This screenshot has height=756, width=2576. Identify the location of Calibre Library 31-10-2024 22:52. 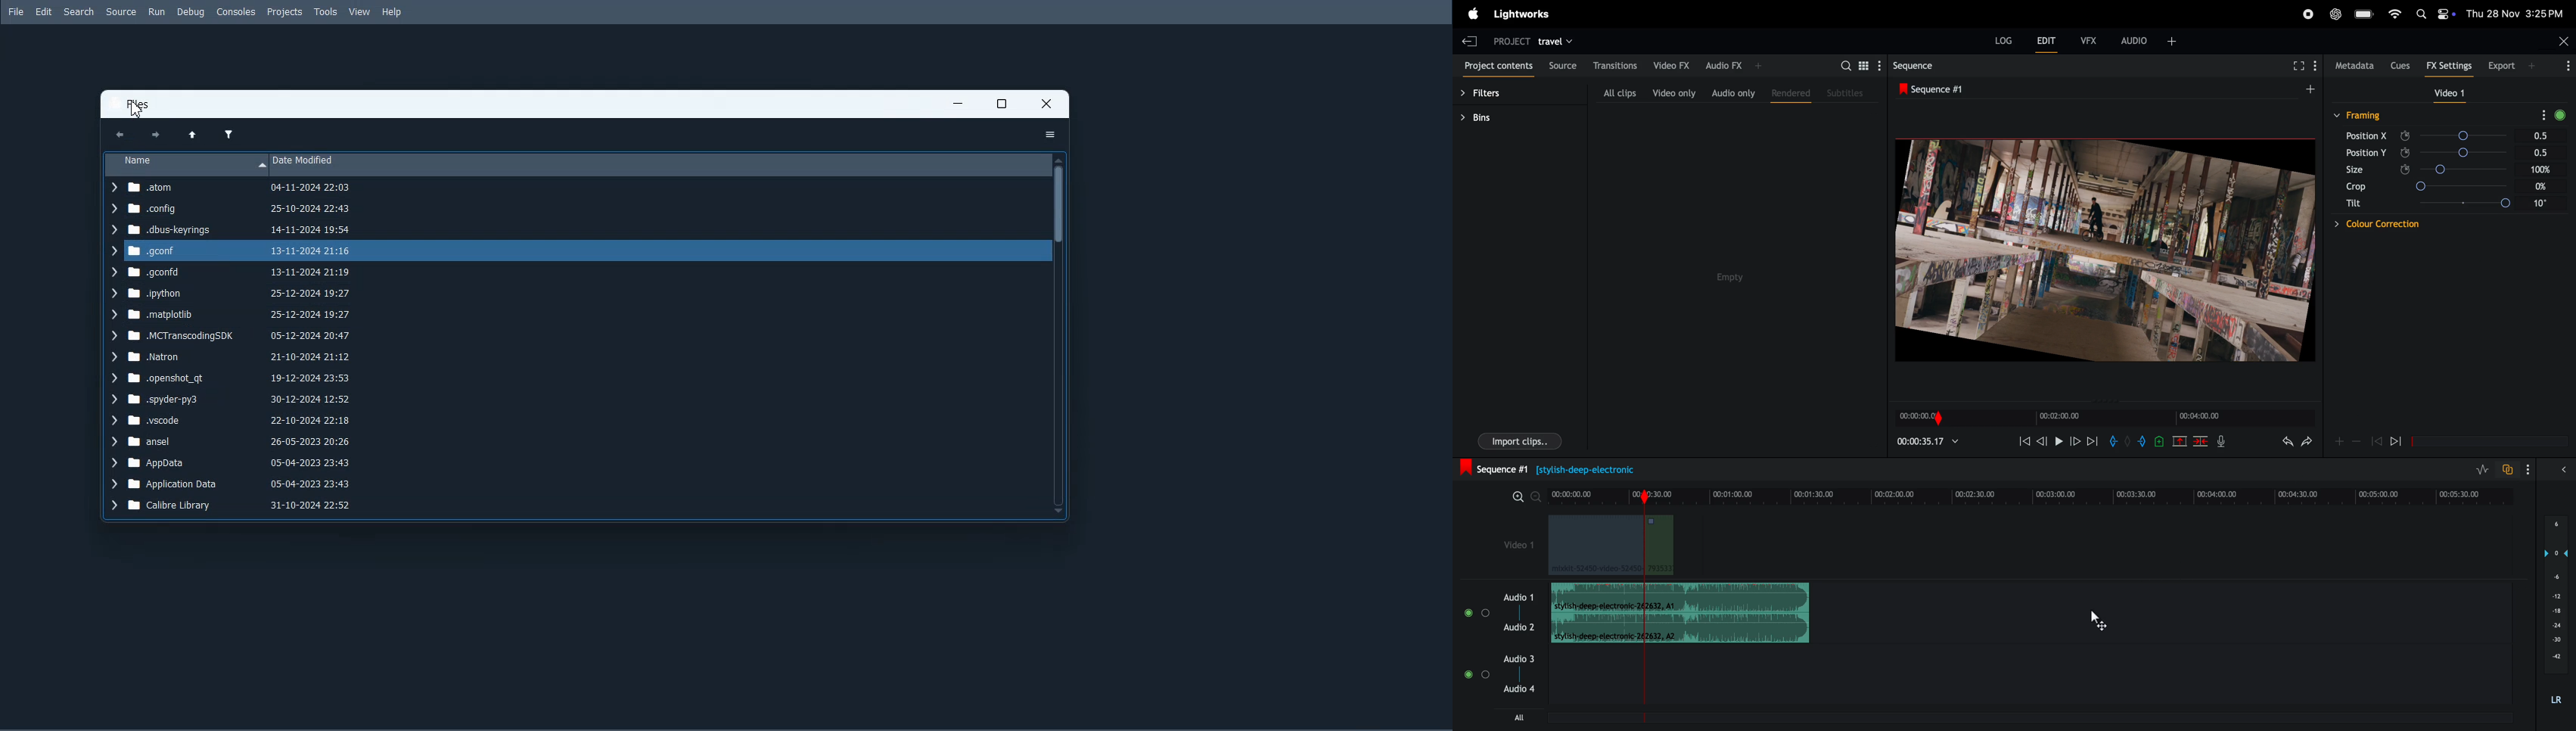
(238, 506).